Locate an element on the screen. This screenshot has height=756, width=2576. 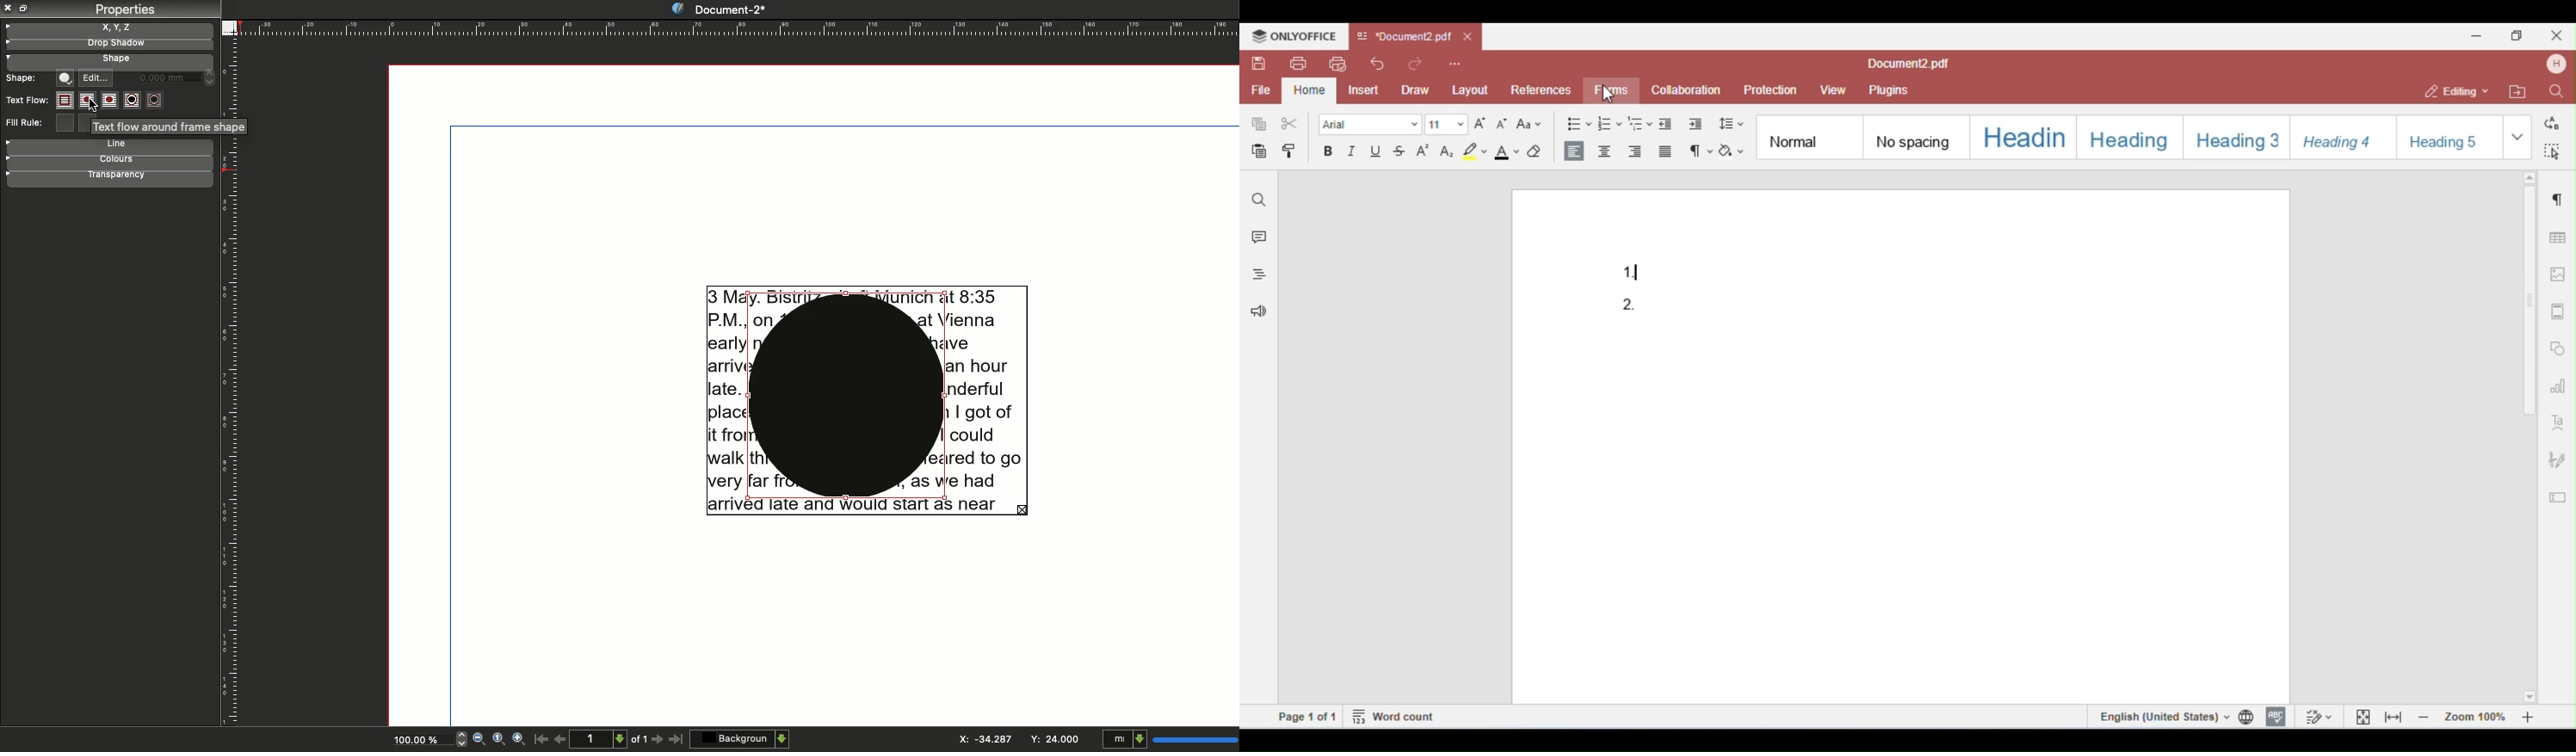
Fill rule is located at coordinates (28, 124).